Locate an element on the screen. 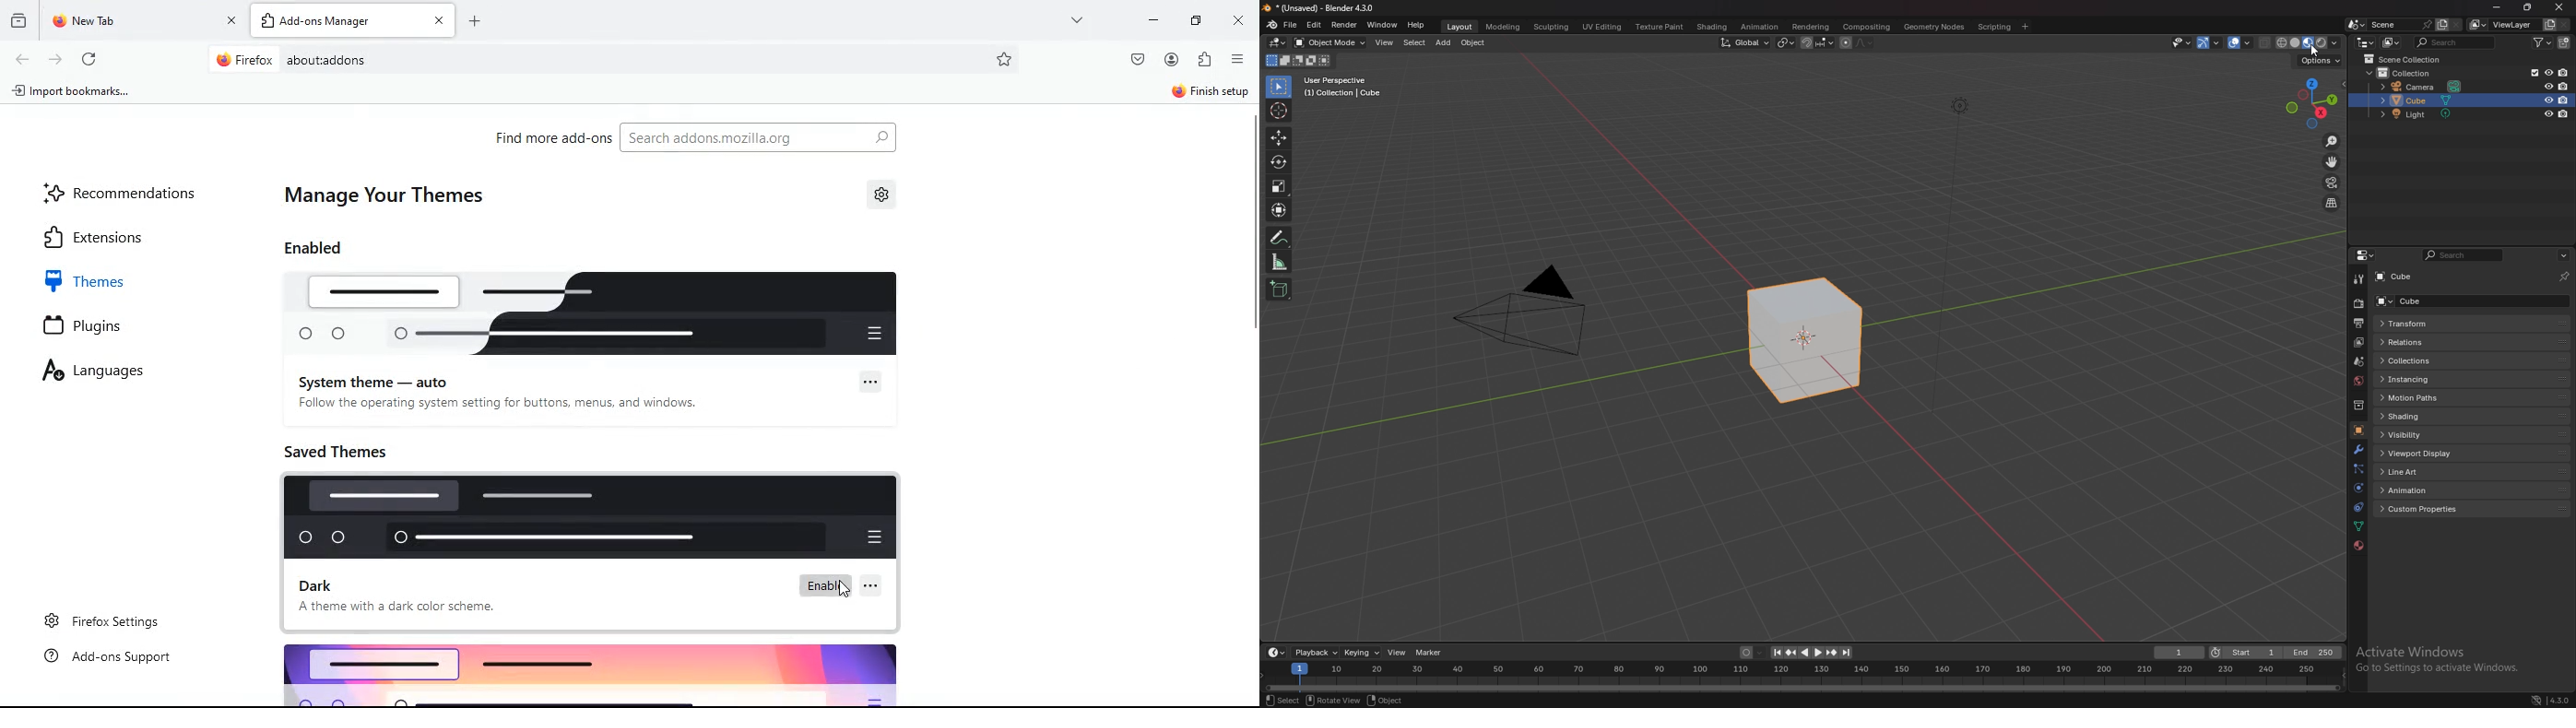  extensions is located at coordinates (119, 236).